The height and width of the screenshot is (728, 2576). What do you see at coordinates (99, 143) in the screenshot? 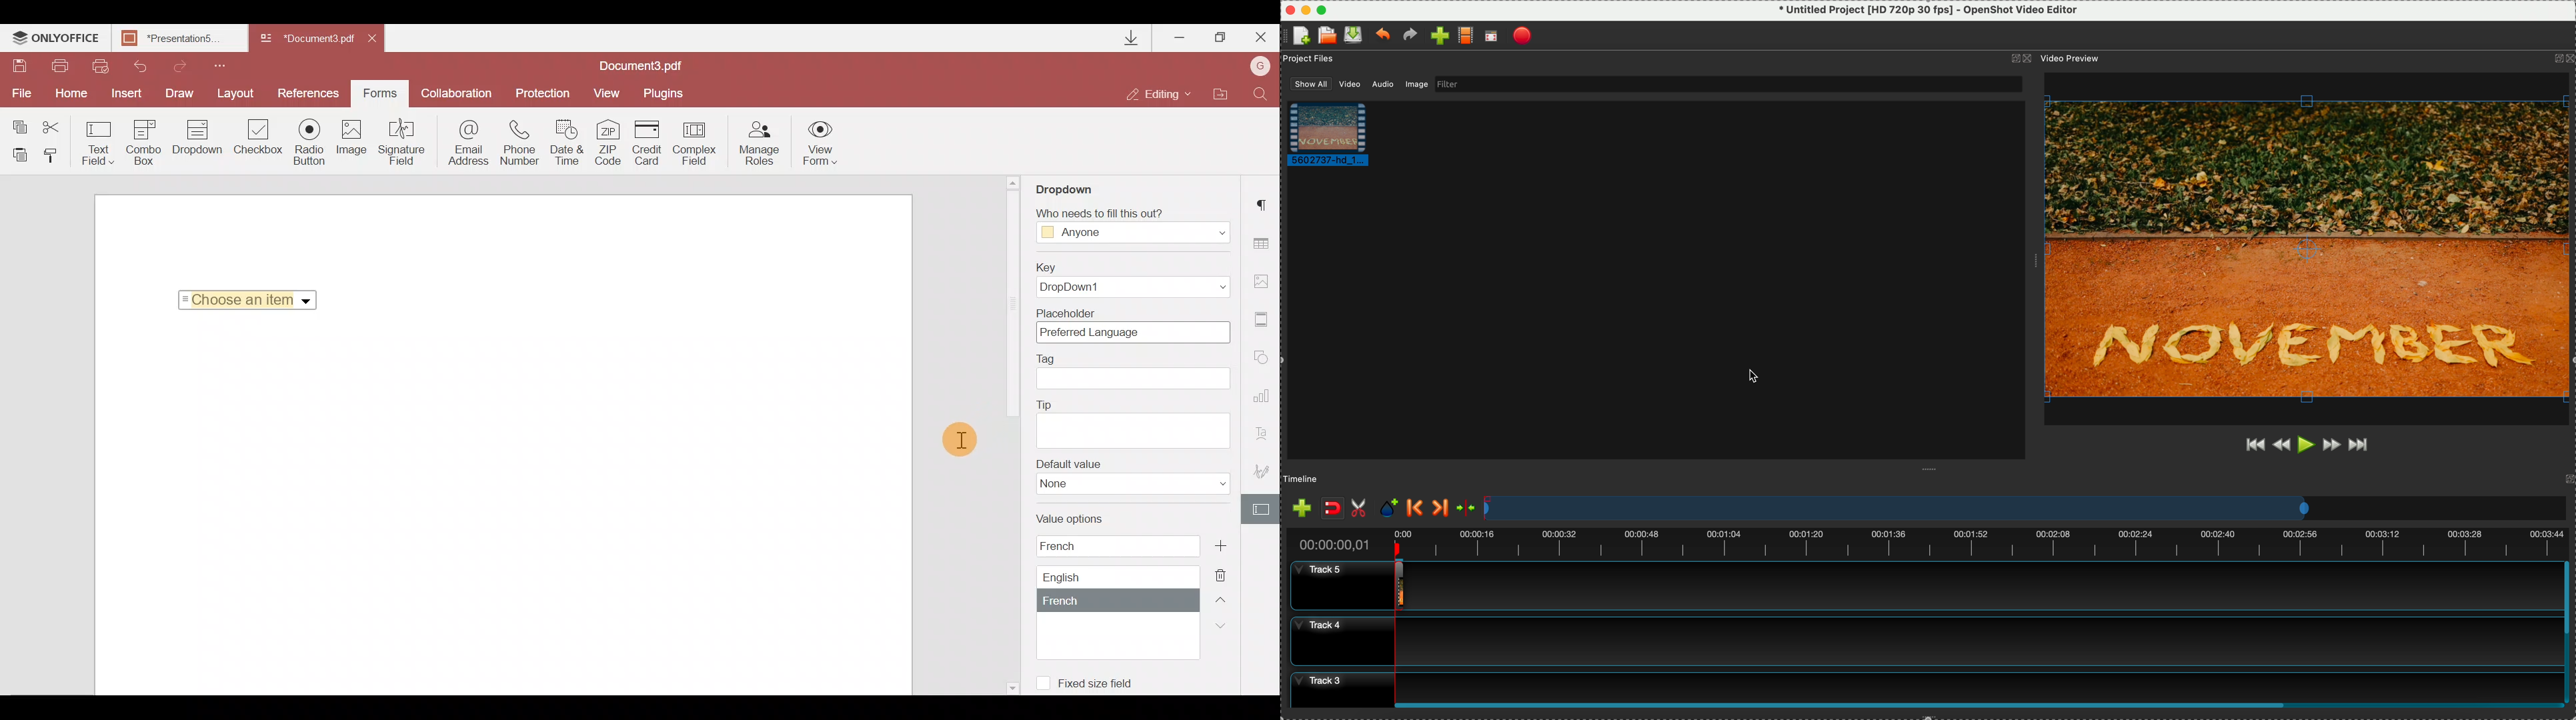
I see `Text field` at bounding box center [99, 143].